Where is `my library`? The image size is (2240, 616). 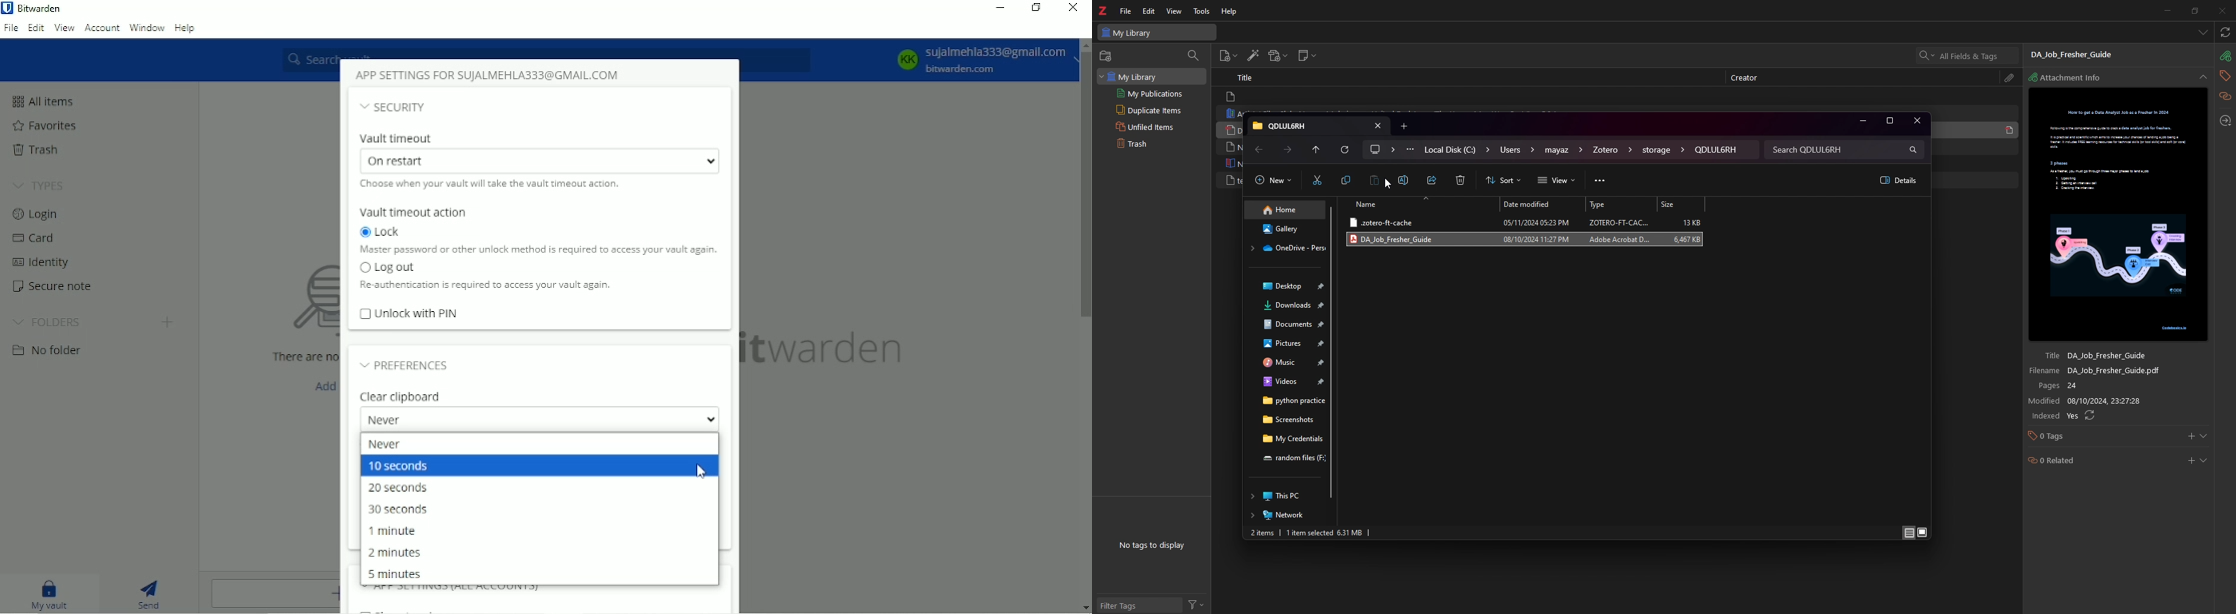 my library is located at coordinates (1156, 33).